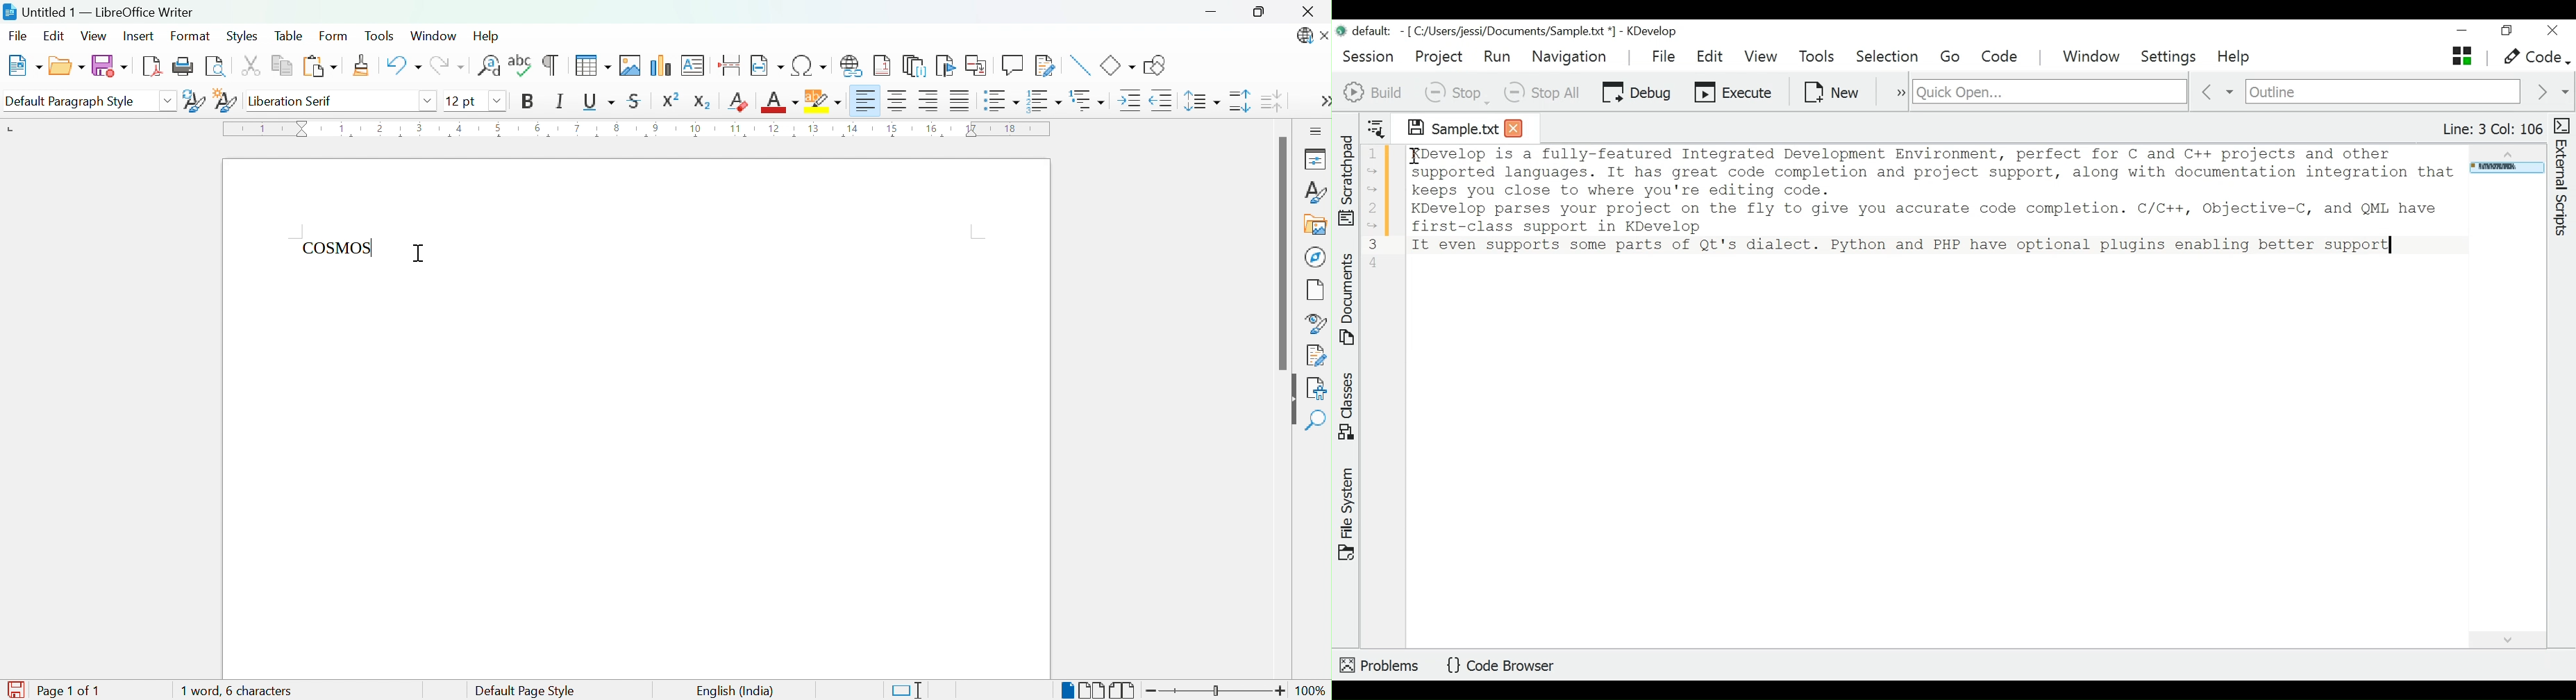 Image resolution: width=2576 pixels, height=700 pixels. I want to click on Italic, so click(560, 101).